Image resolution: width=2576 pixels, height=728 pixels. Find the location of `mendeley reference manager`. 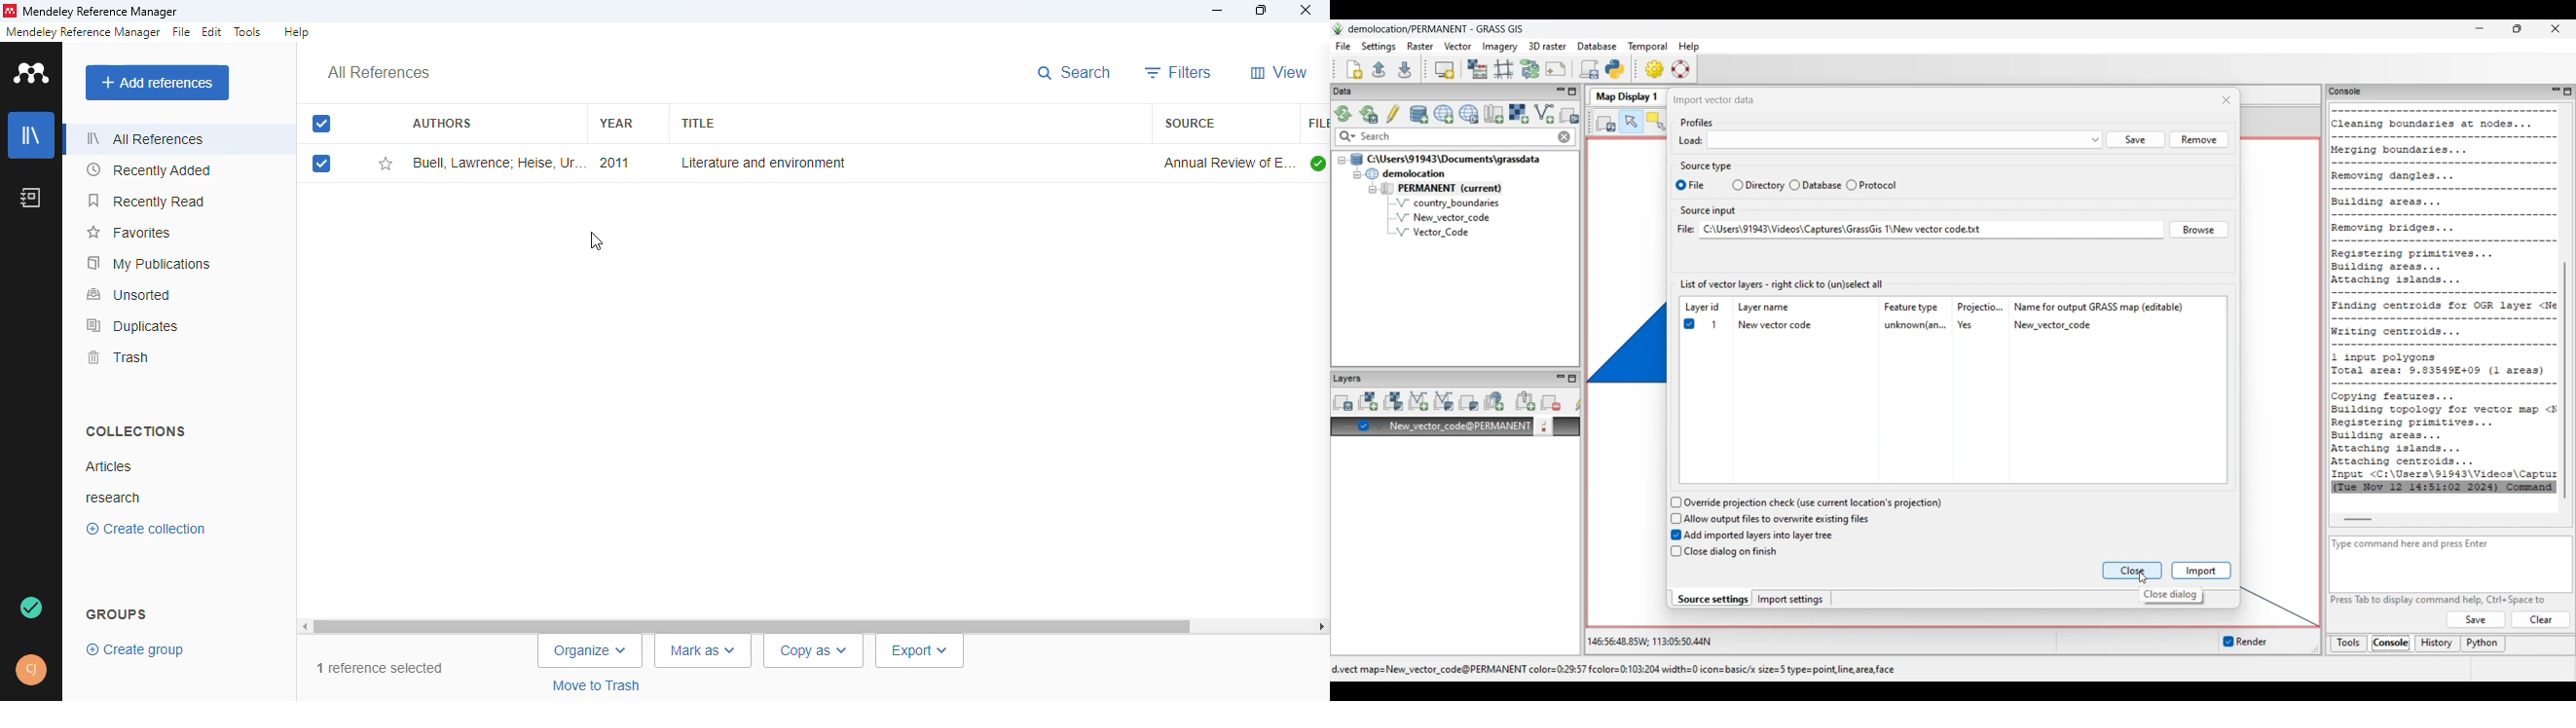

mendeley reference manager is located at coordinates (83, 32).